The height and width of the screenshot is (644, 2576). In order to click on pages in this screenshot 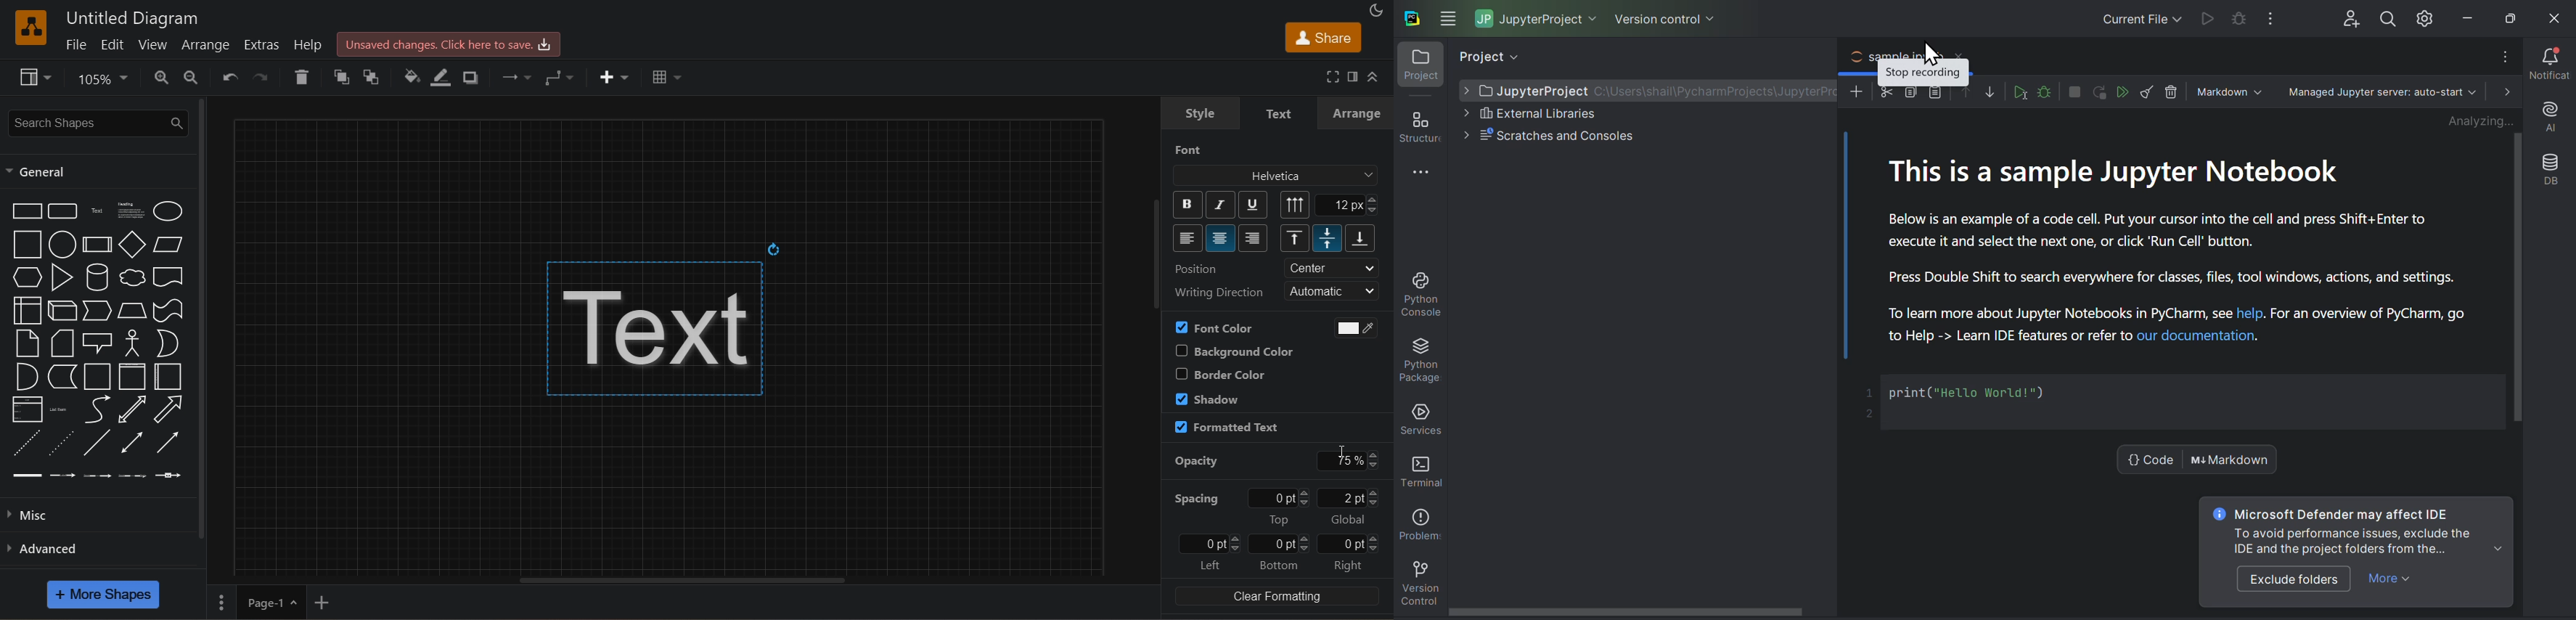, I will do `click(219, 601)`.